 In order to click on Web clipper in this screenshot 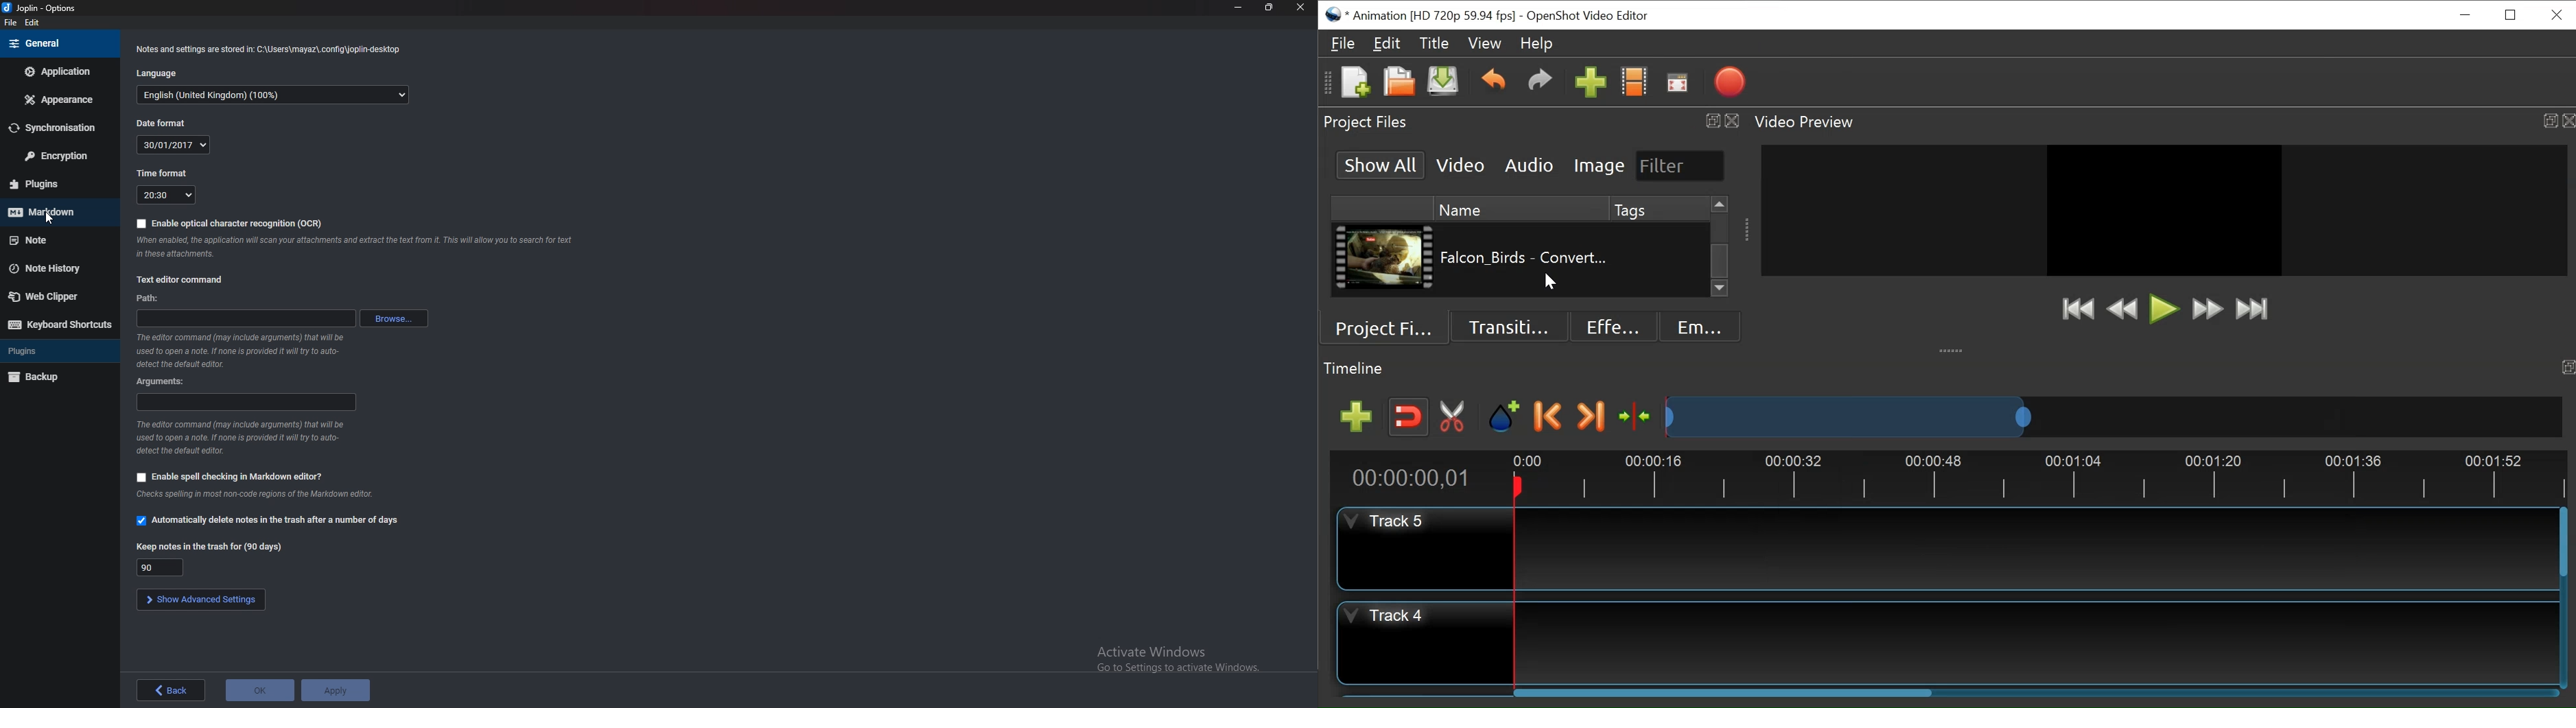, I will do `click(54, 297)`.